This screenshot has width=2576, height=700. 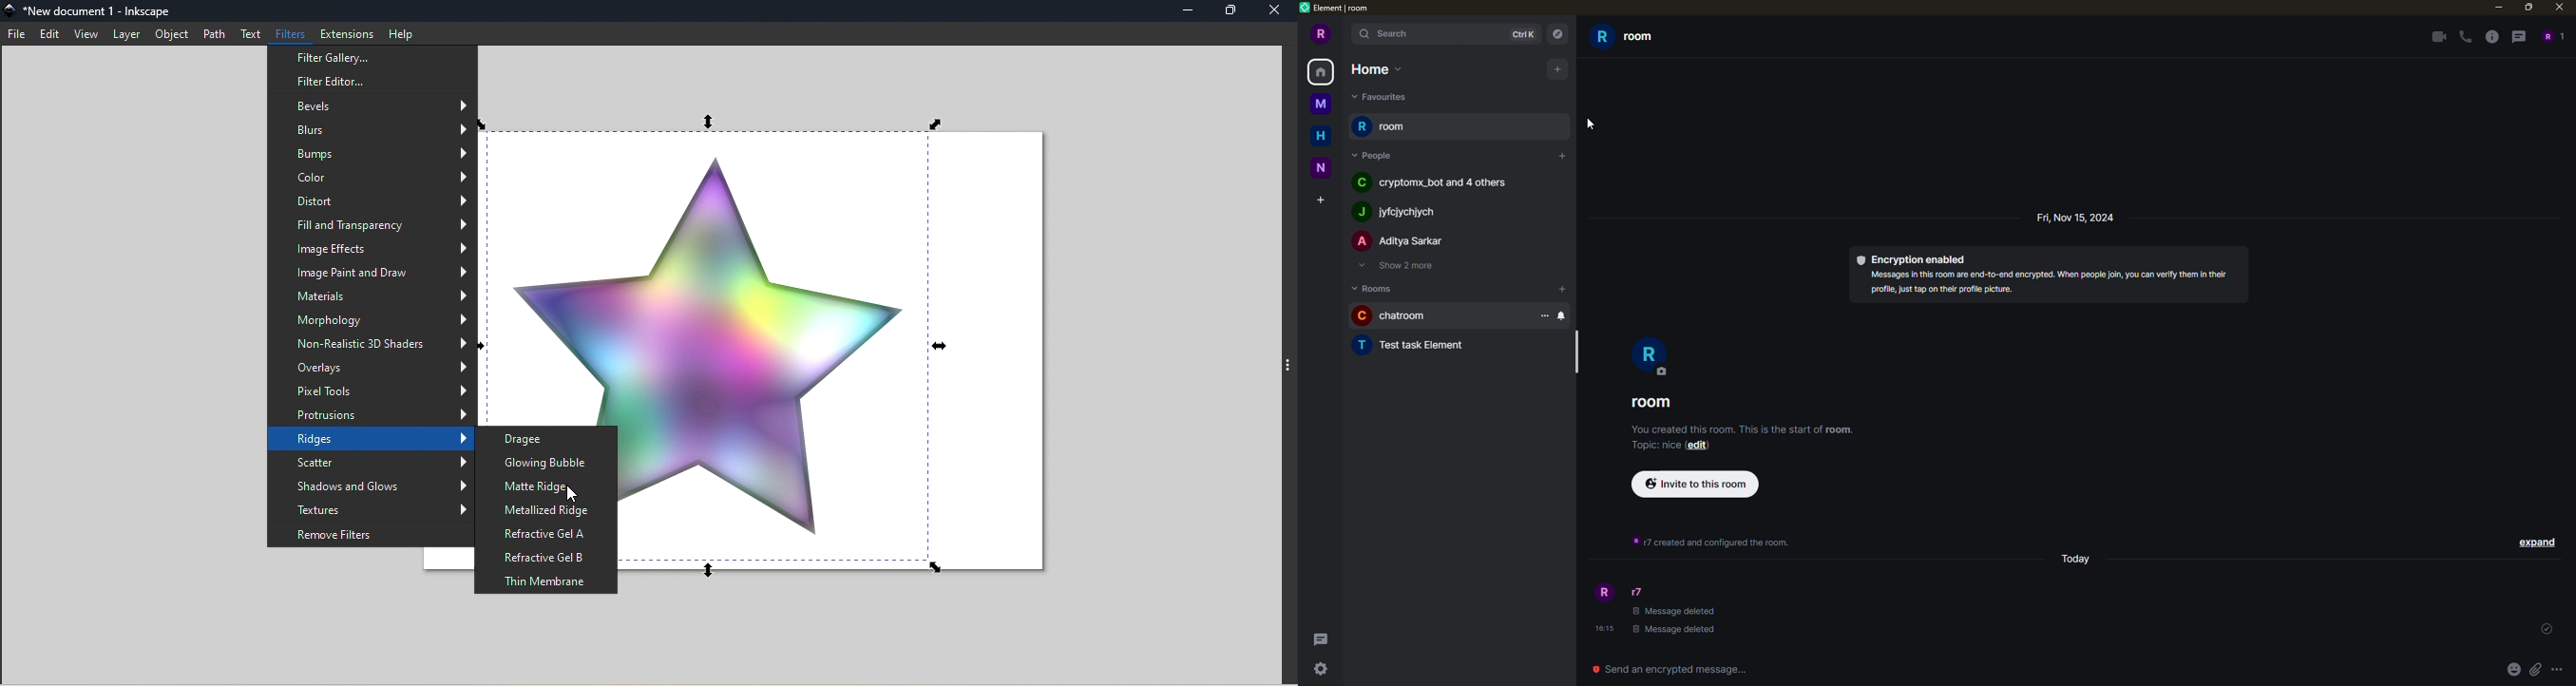 I want to click on room, so click(x=1383, y=125).